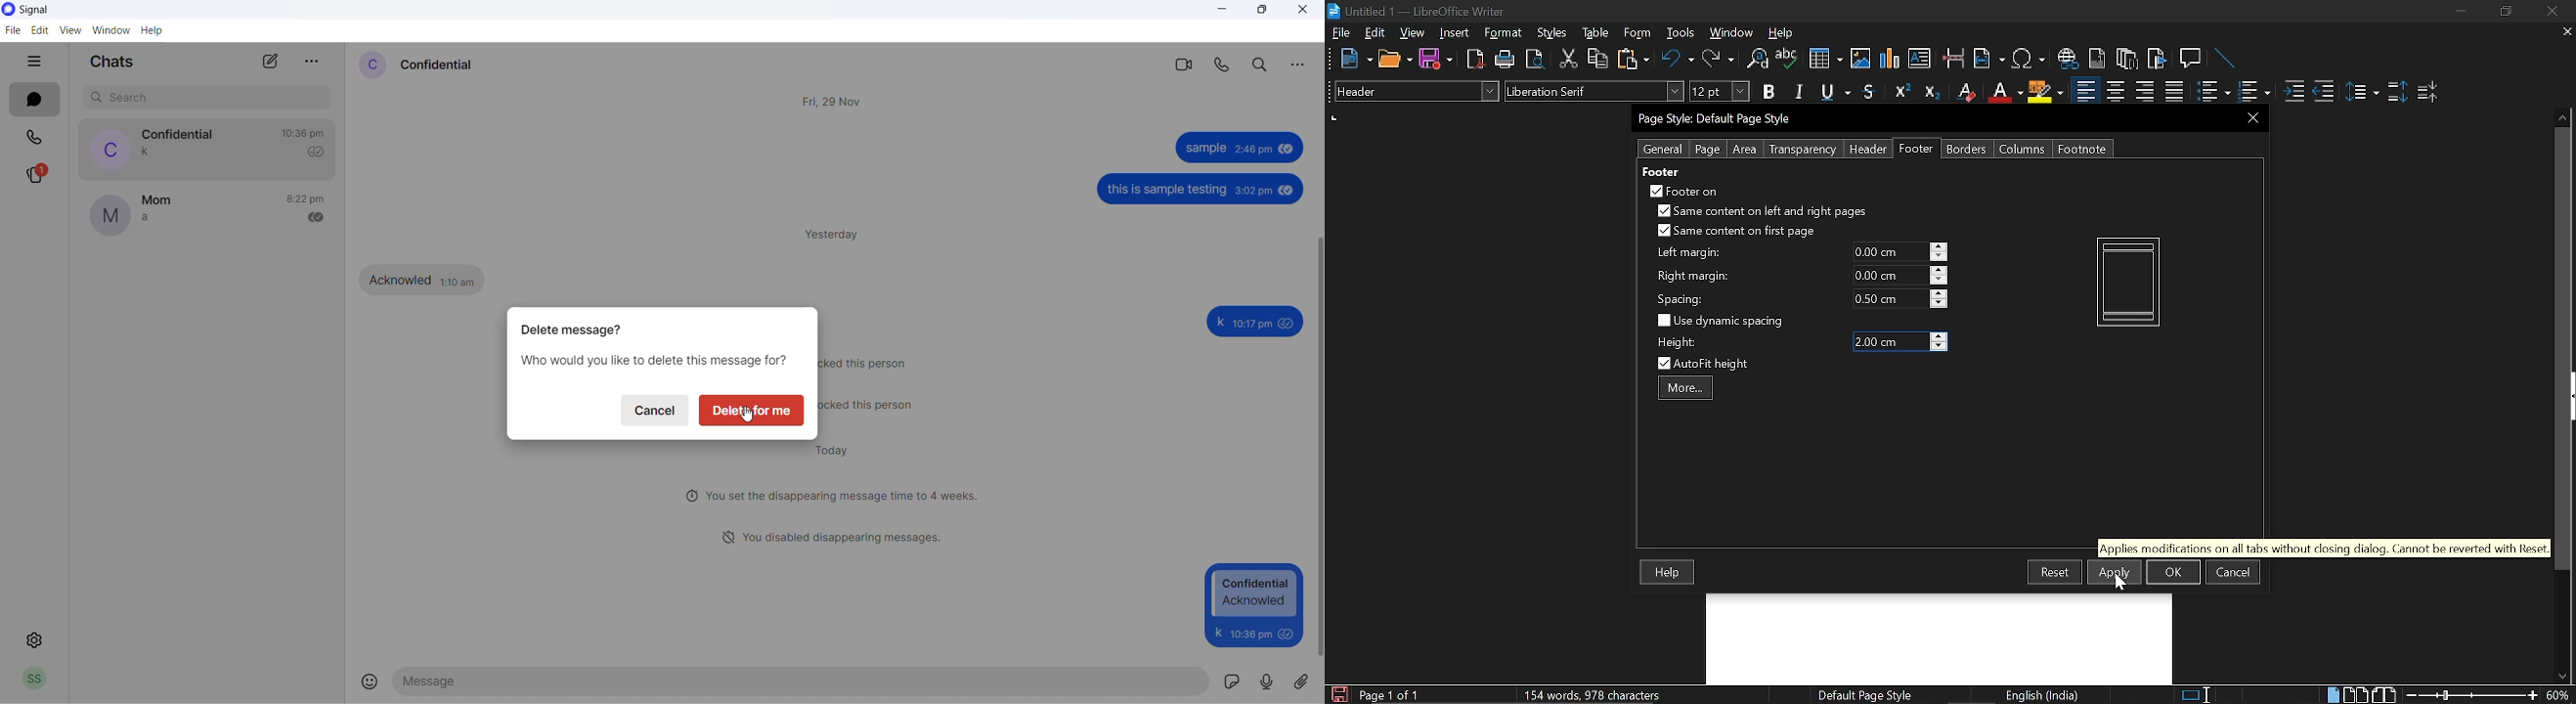 This screenshot has height=728, width=2576. Describe the element at coordinates (2115, 572) in the screenshot. I see `Apply` at that location.